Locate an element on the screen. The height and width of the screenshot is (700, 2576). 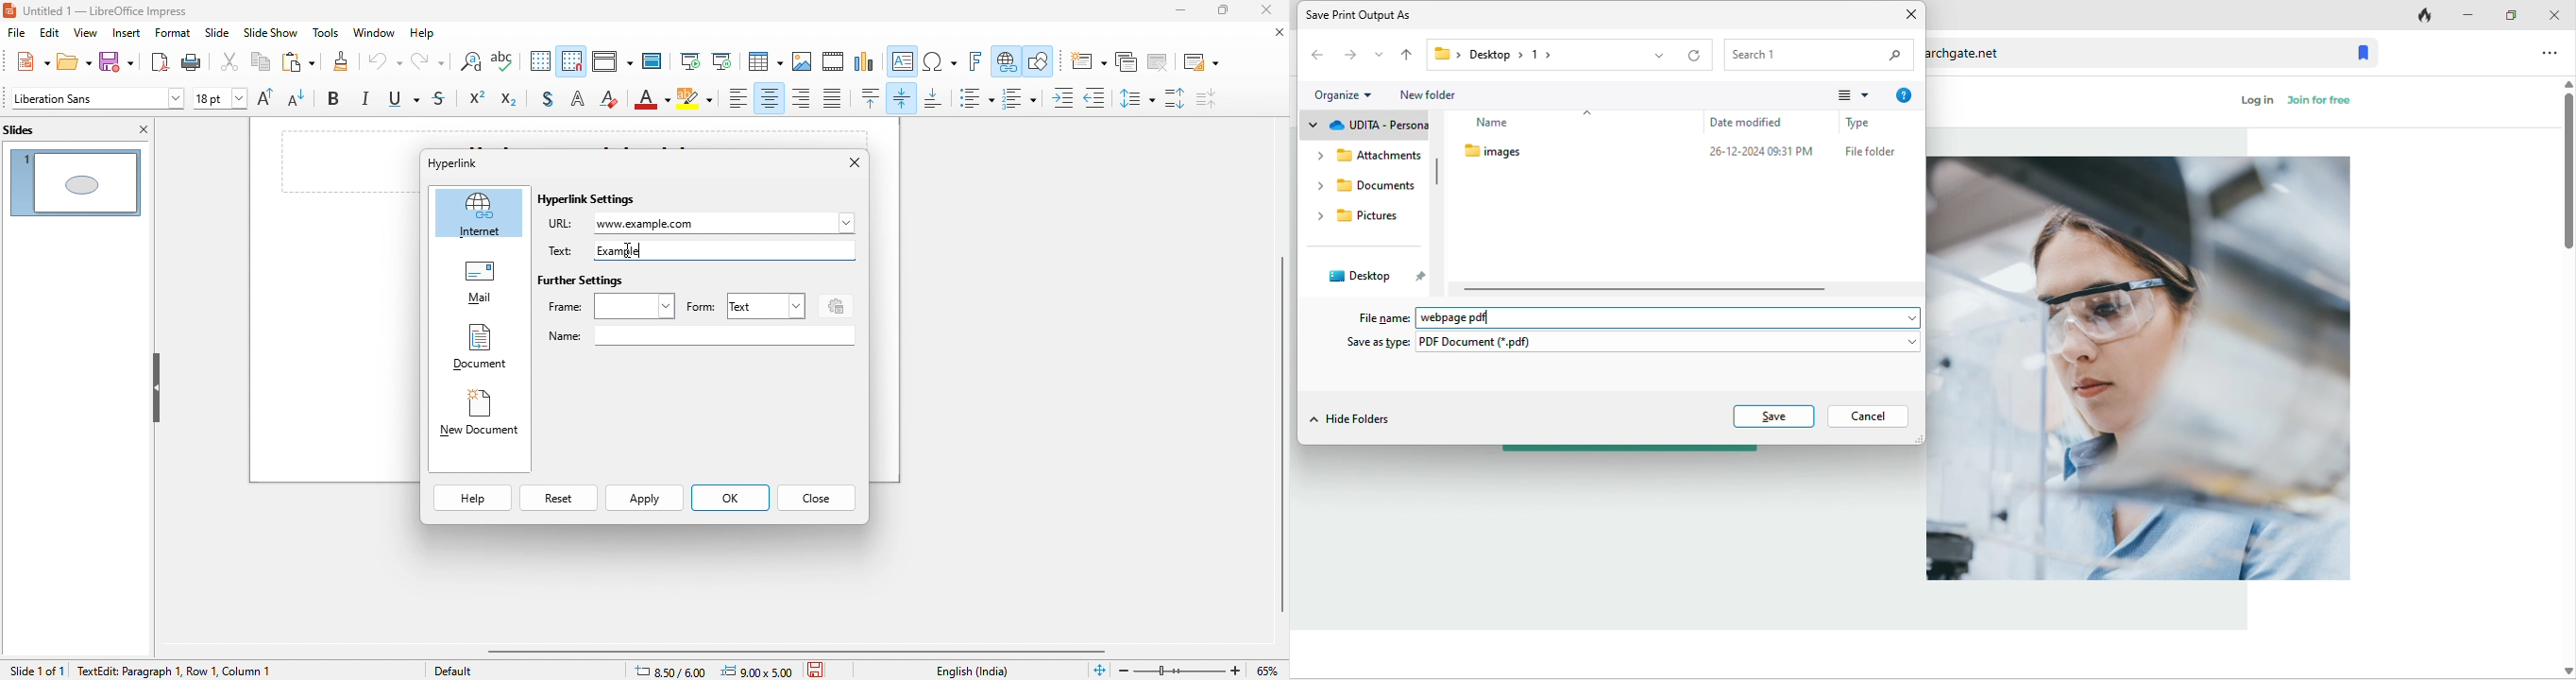
close is located at coordinates (1271, 11).